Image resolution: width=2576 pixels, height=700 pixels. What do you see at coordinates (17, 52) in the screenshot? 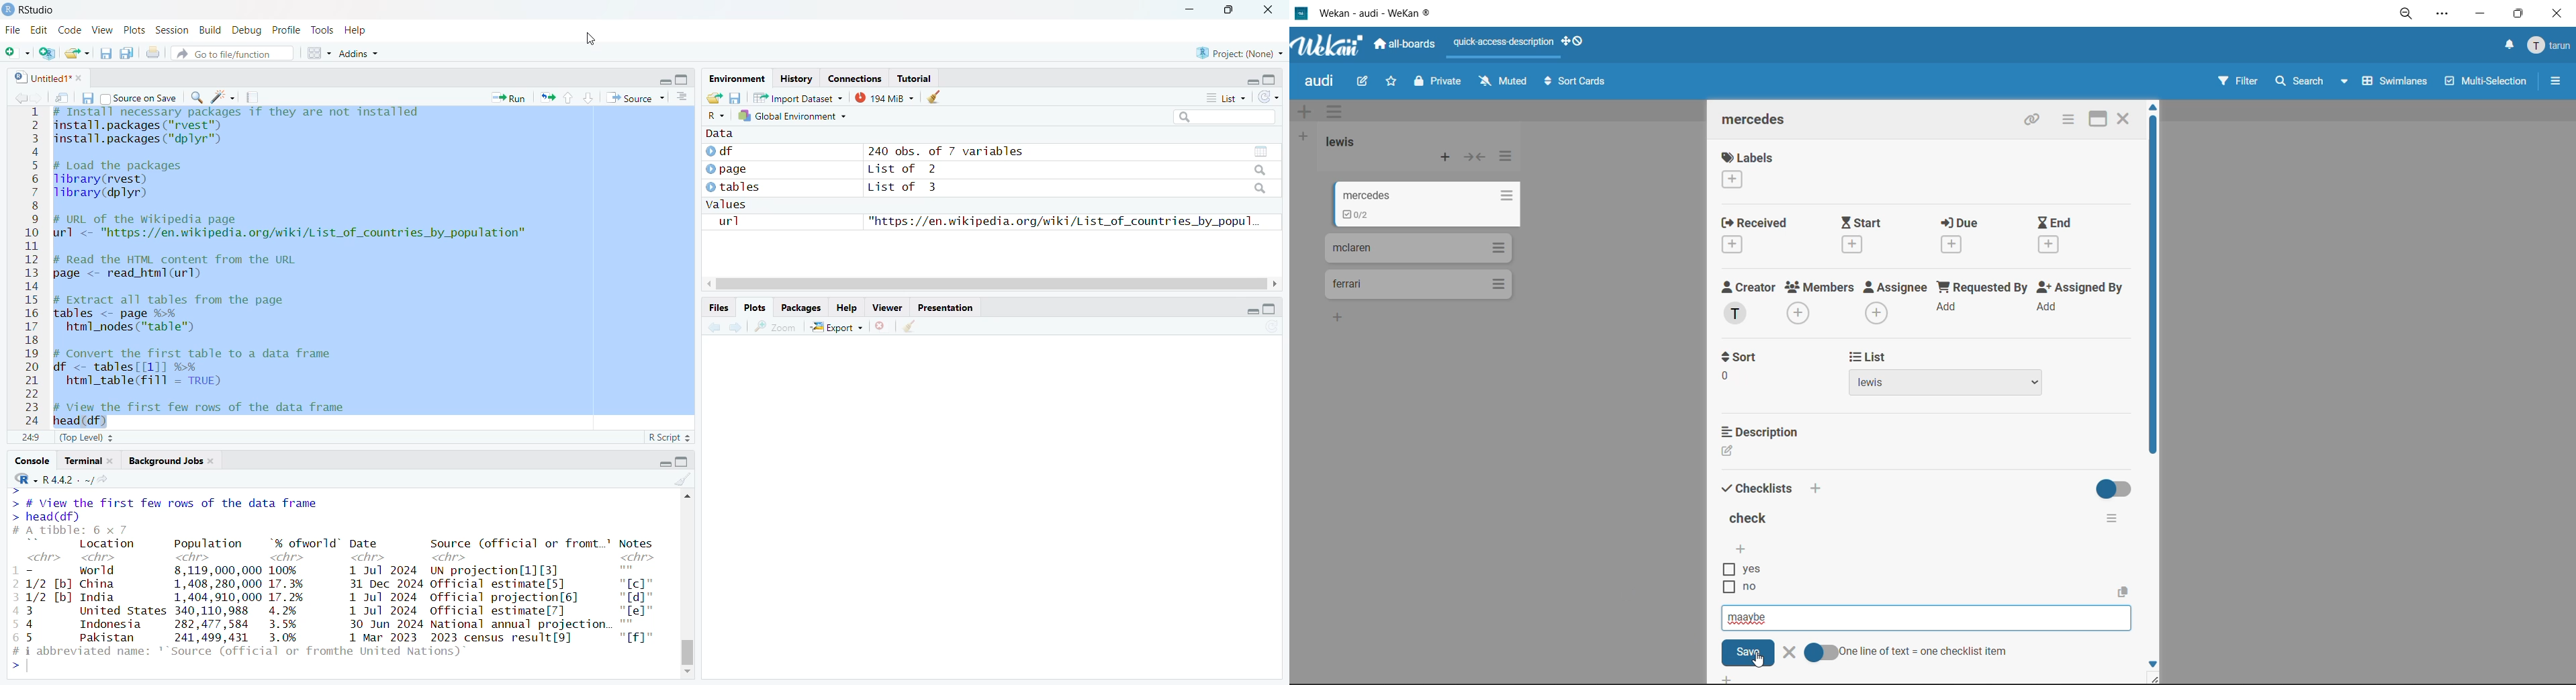
I see `new file` at bounding box center [17, 52].